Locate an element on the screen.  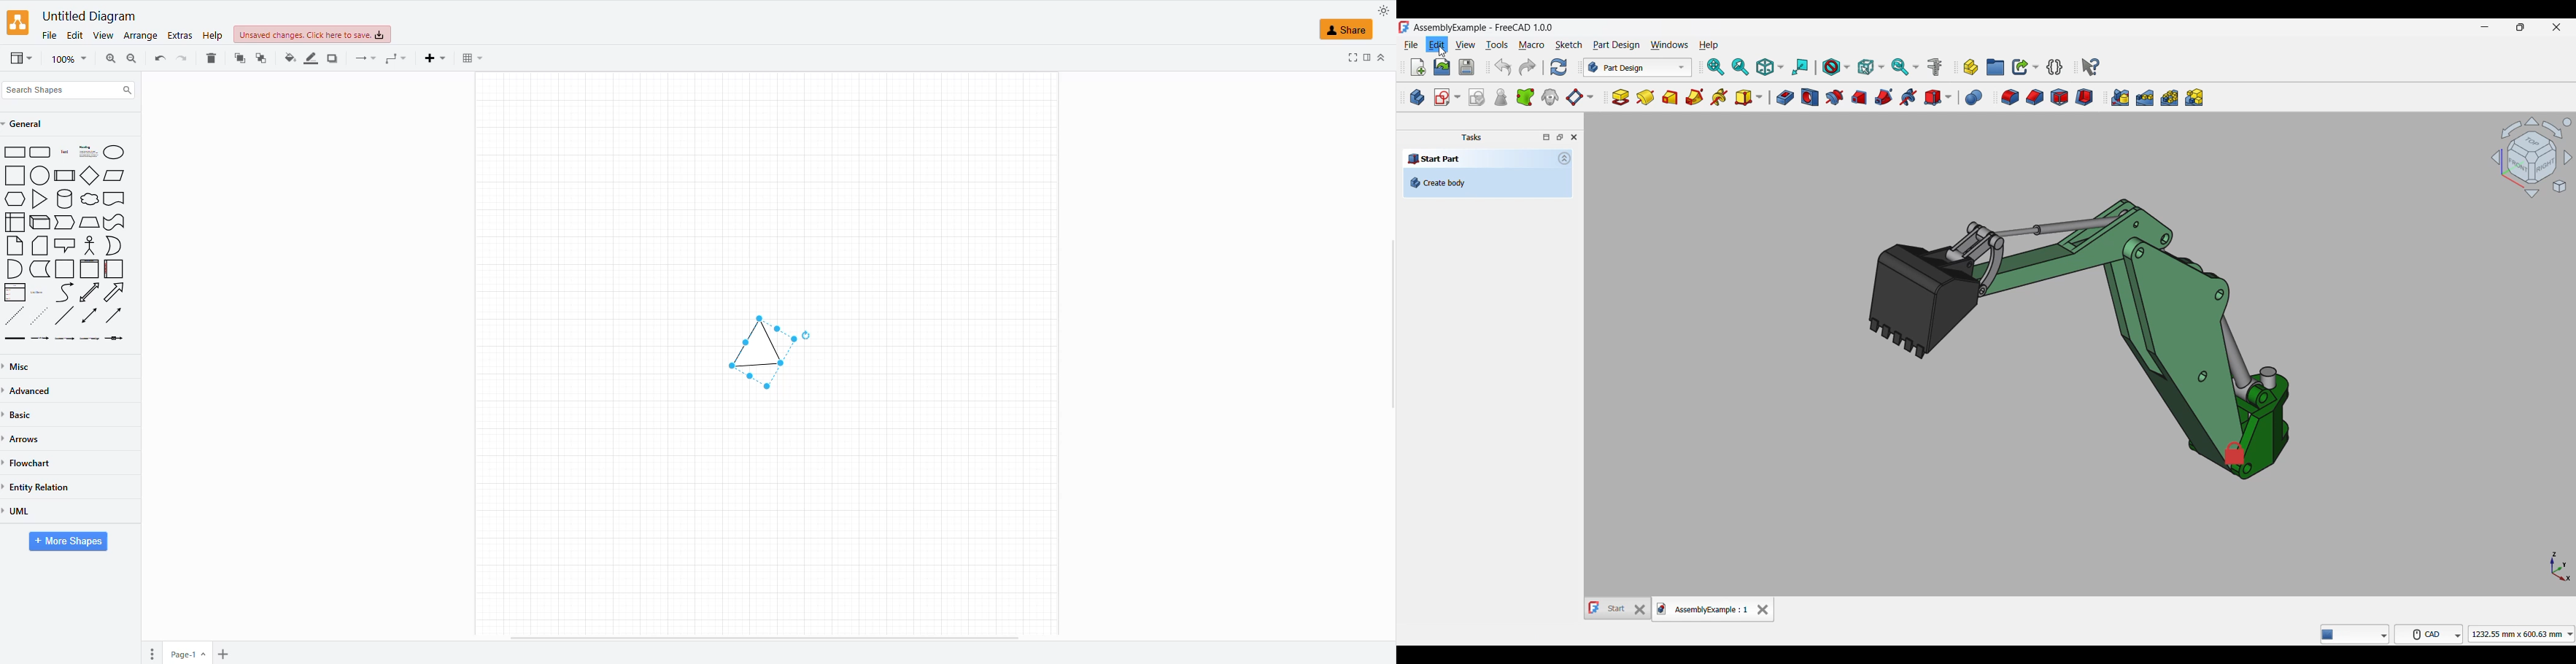
Tasks - pane title  is located at coordinates (1471, 137).